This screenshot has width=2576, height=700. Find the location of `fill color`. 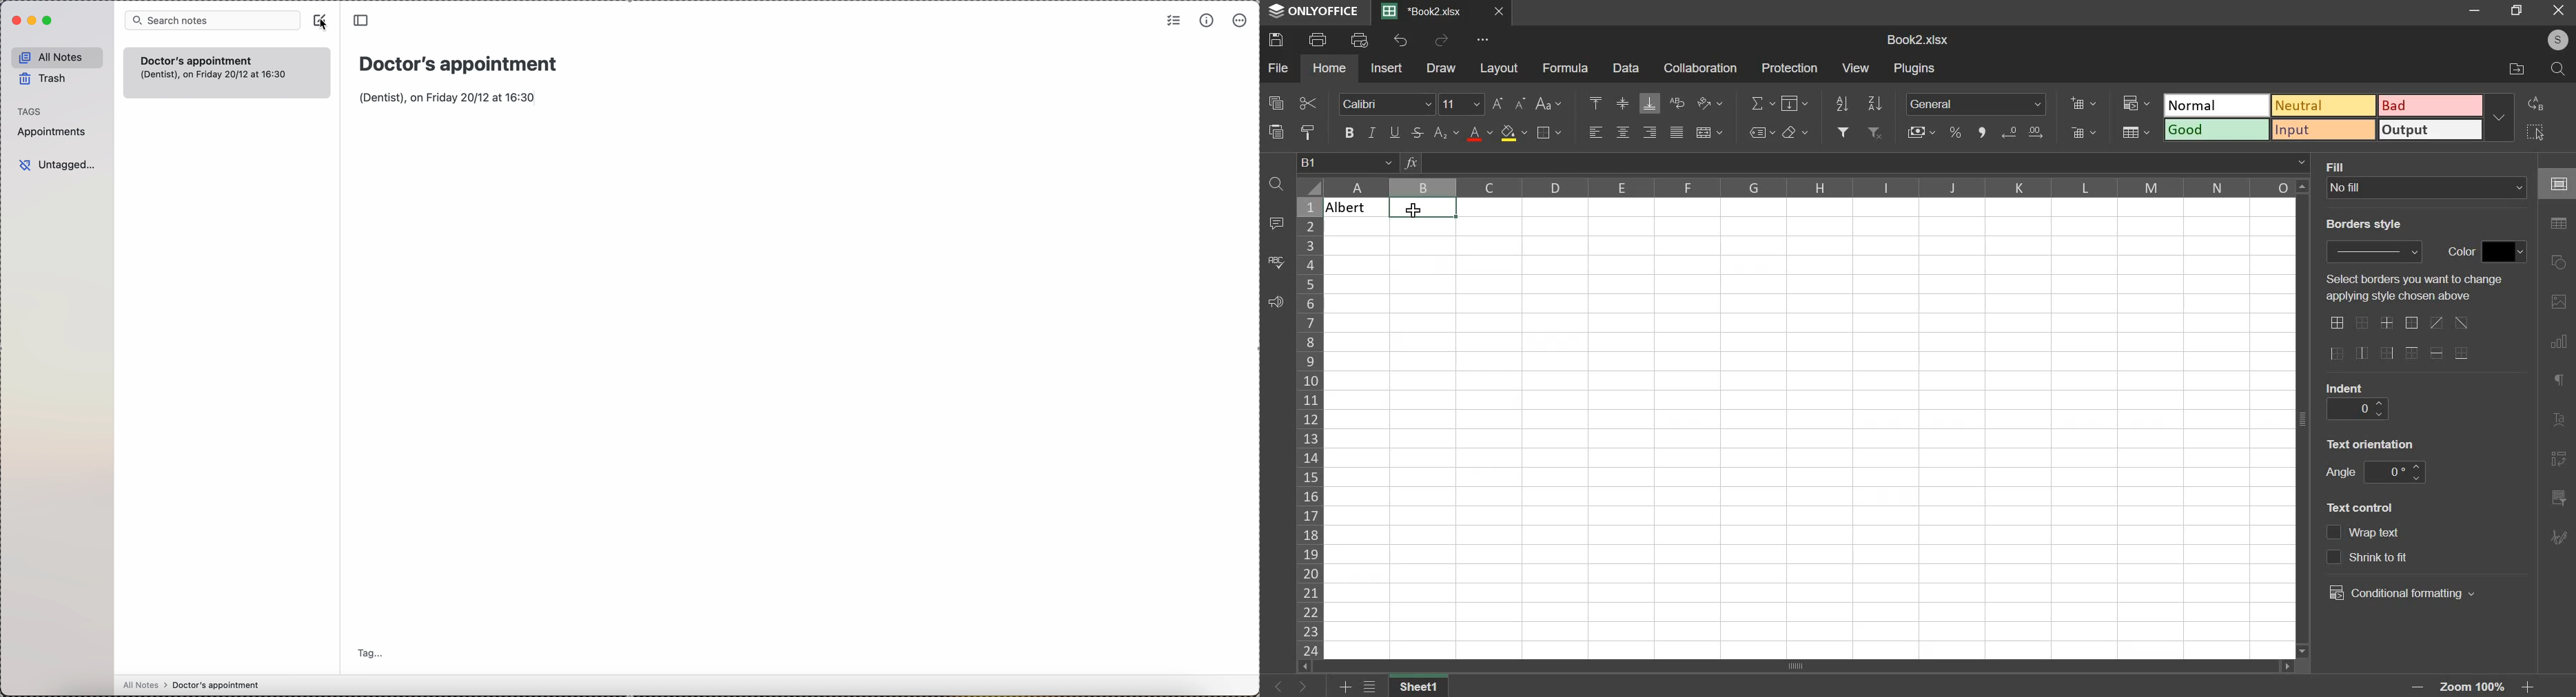

fill color is located at coordinates (1514, 133).